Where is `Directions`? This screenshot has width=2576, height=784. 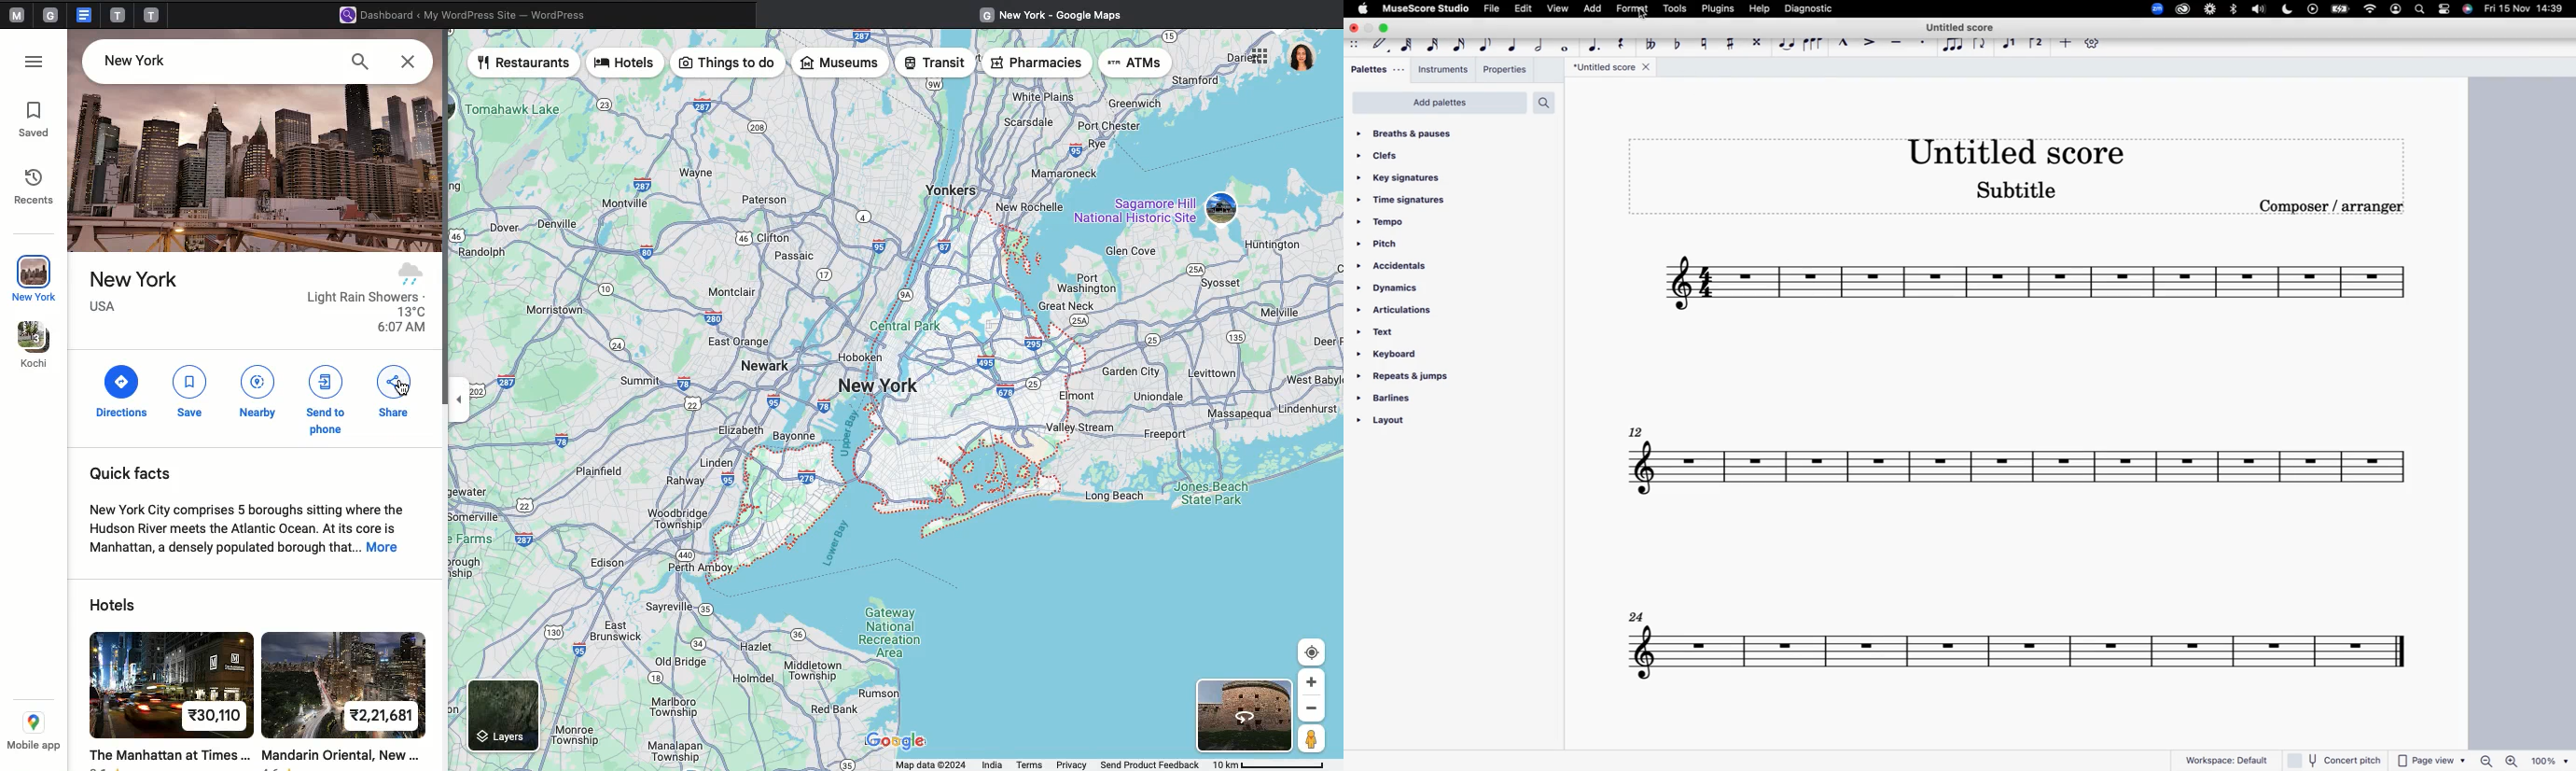 Directions is located at coordinates (124, 390).